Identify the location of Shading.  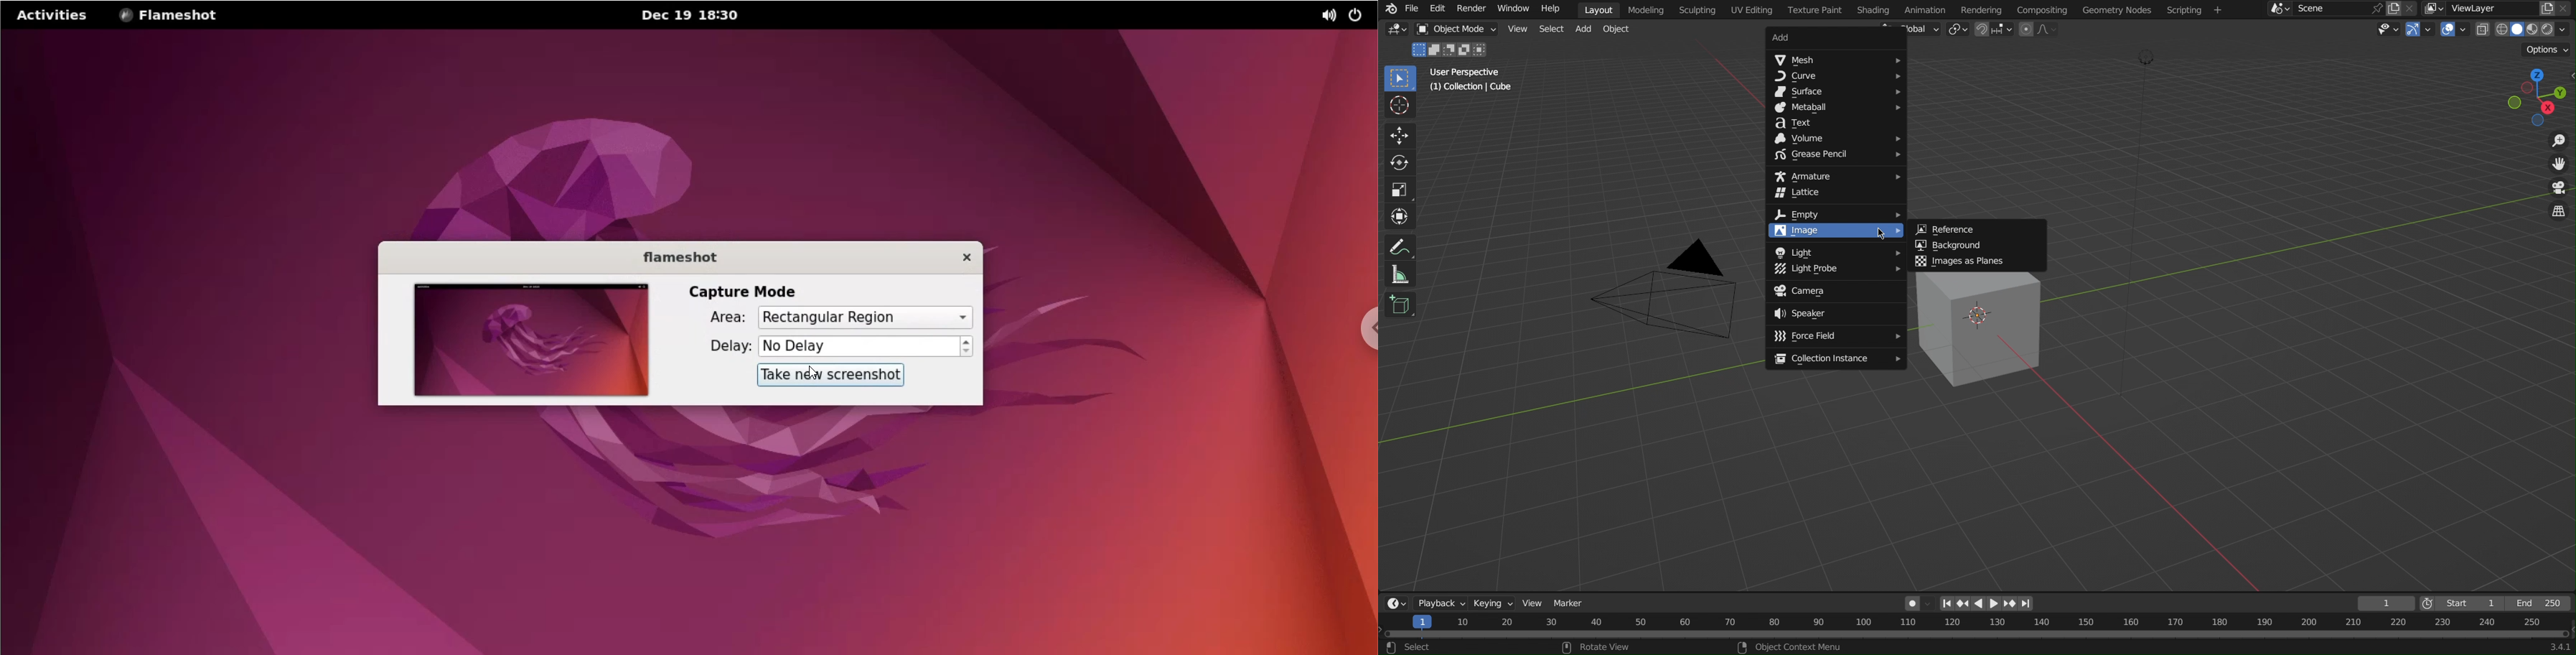
(1873, 9).